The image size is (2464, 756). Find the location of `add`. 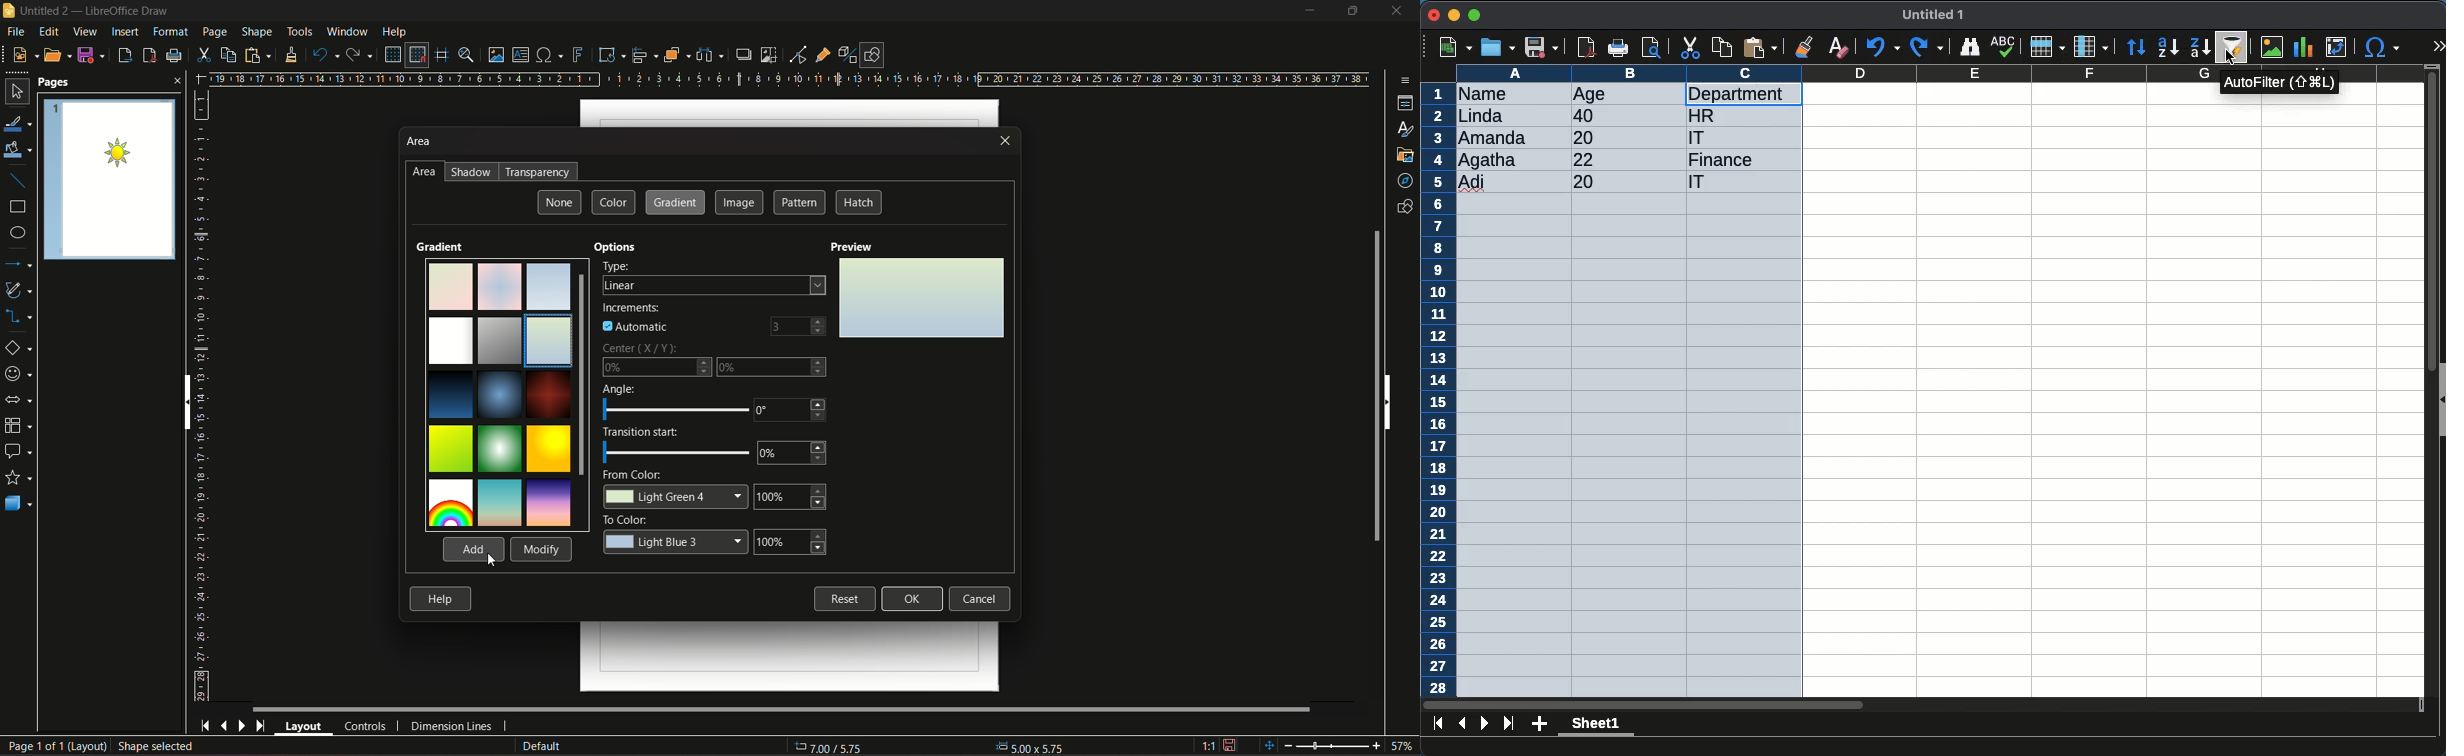

add is located at coordinates (1539, 725).